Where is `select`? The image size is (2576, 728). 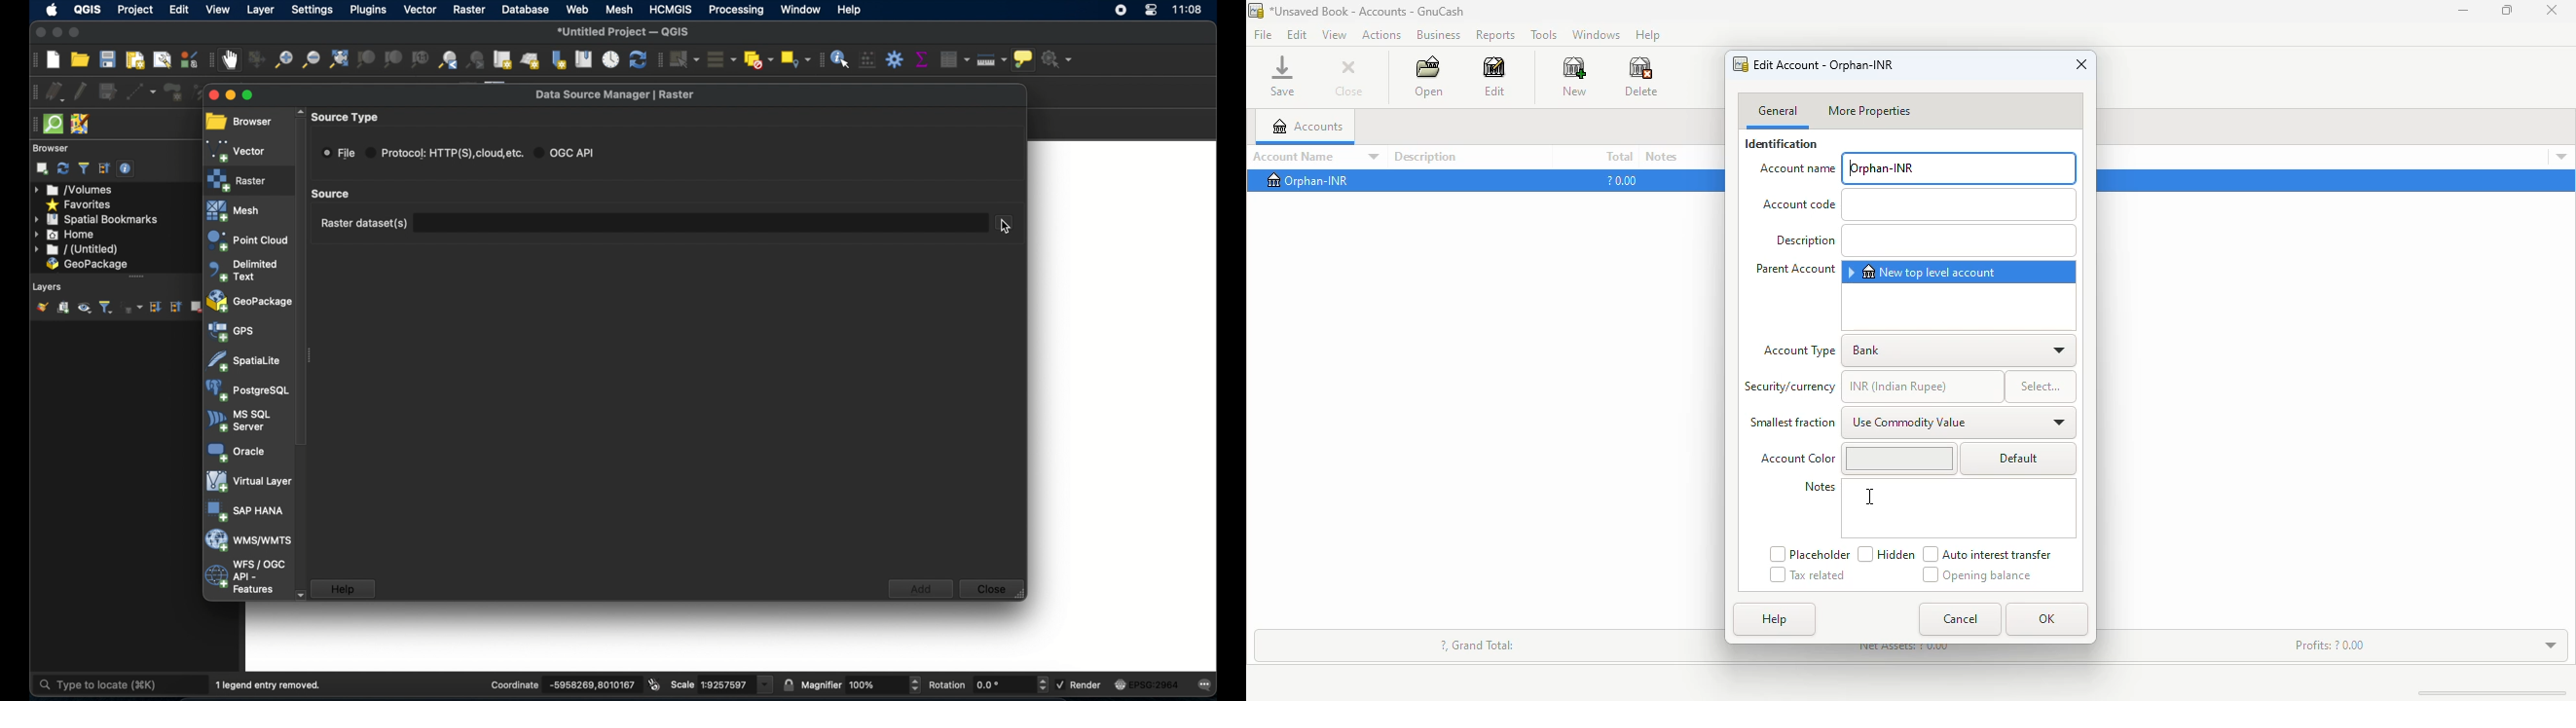
select is located at coordinates (2040, 385).